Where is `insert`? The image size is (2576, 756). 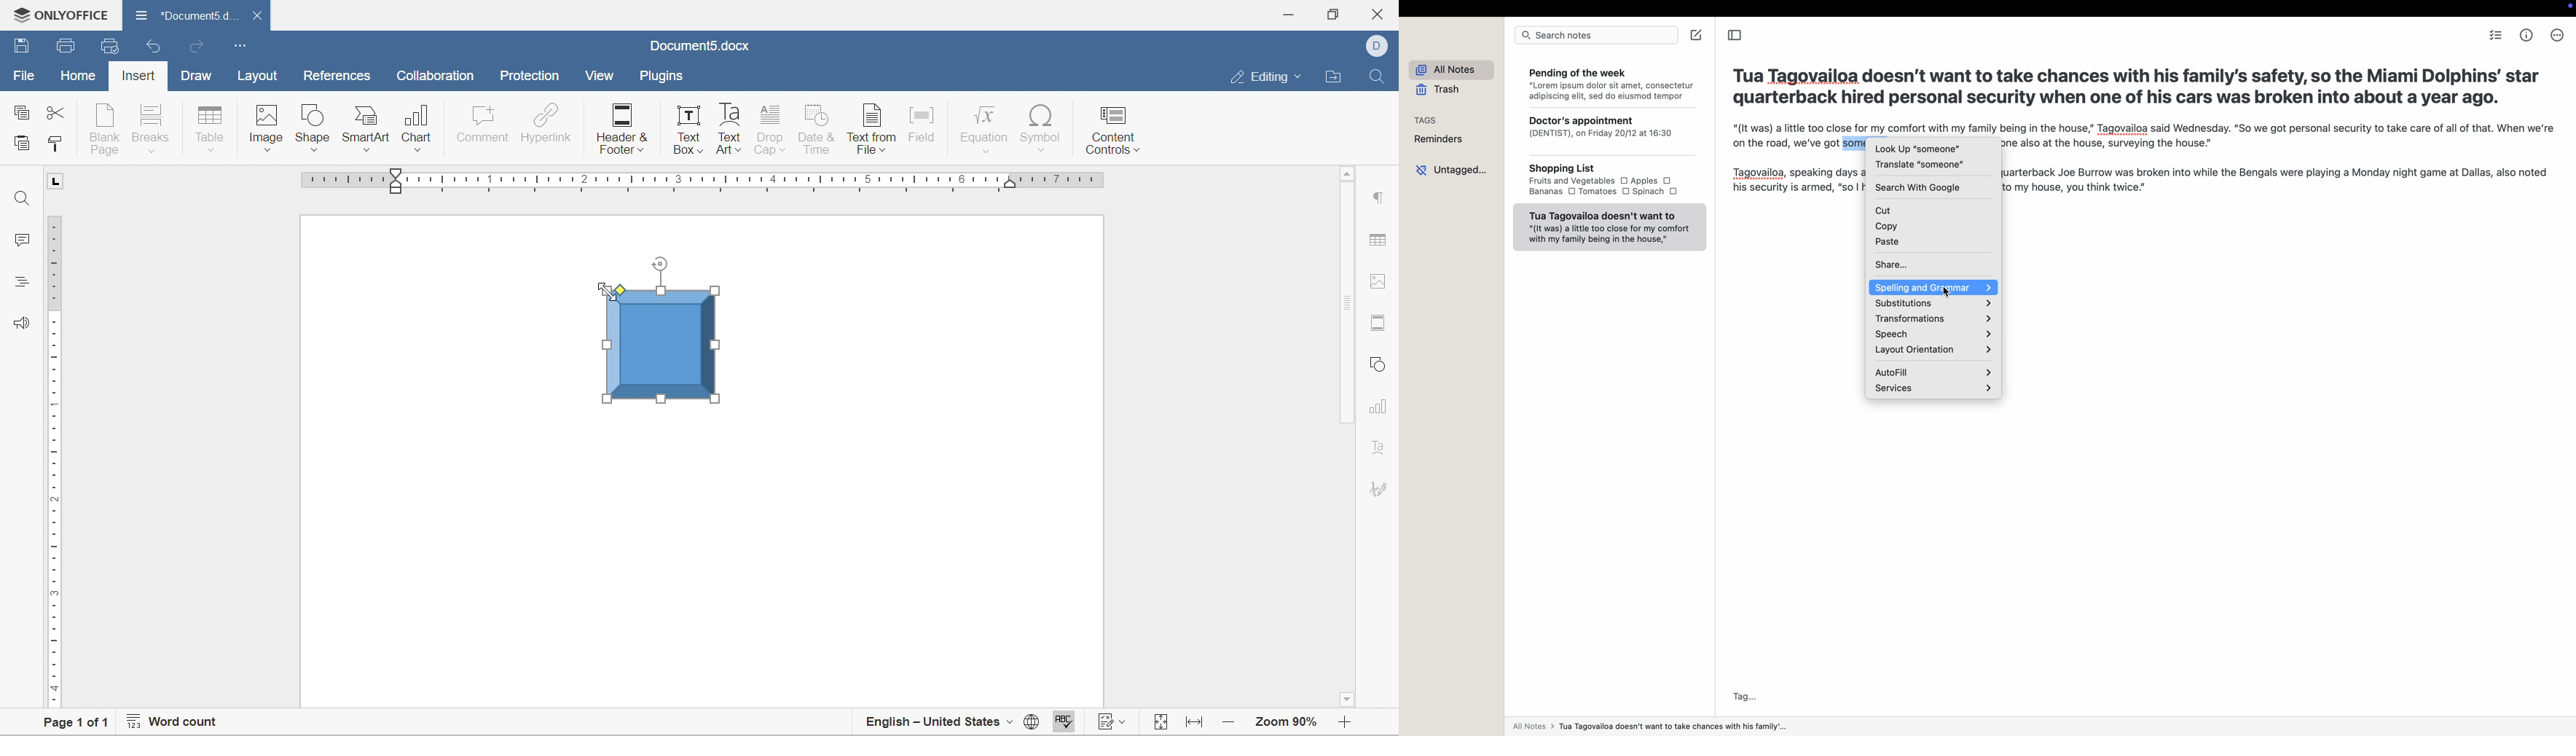 insert is located at coordinates (141, 74).